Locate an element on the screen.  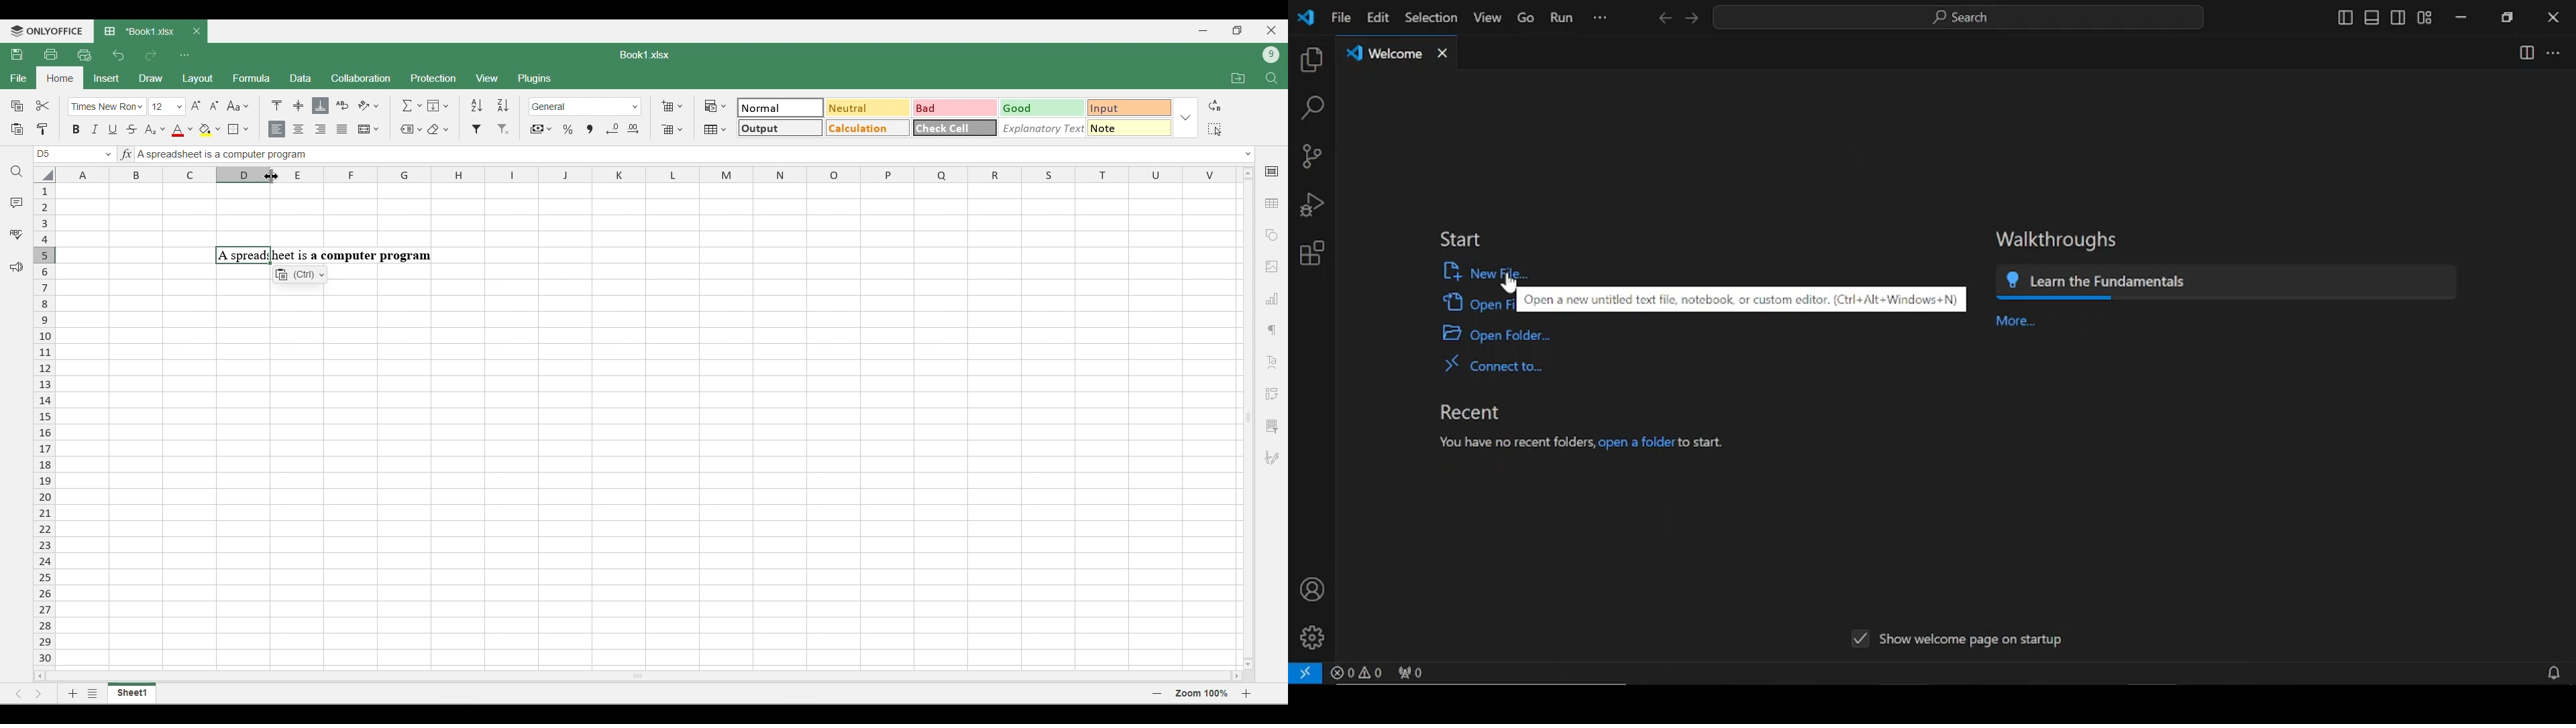
recent is located at coordinates (1468, 412).